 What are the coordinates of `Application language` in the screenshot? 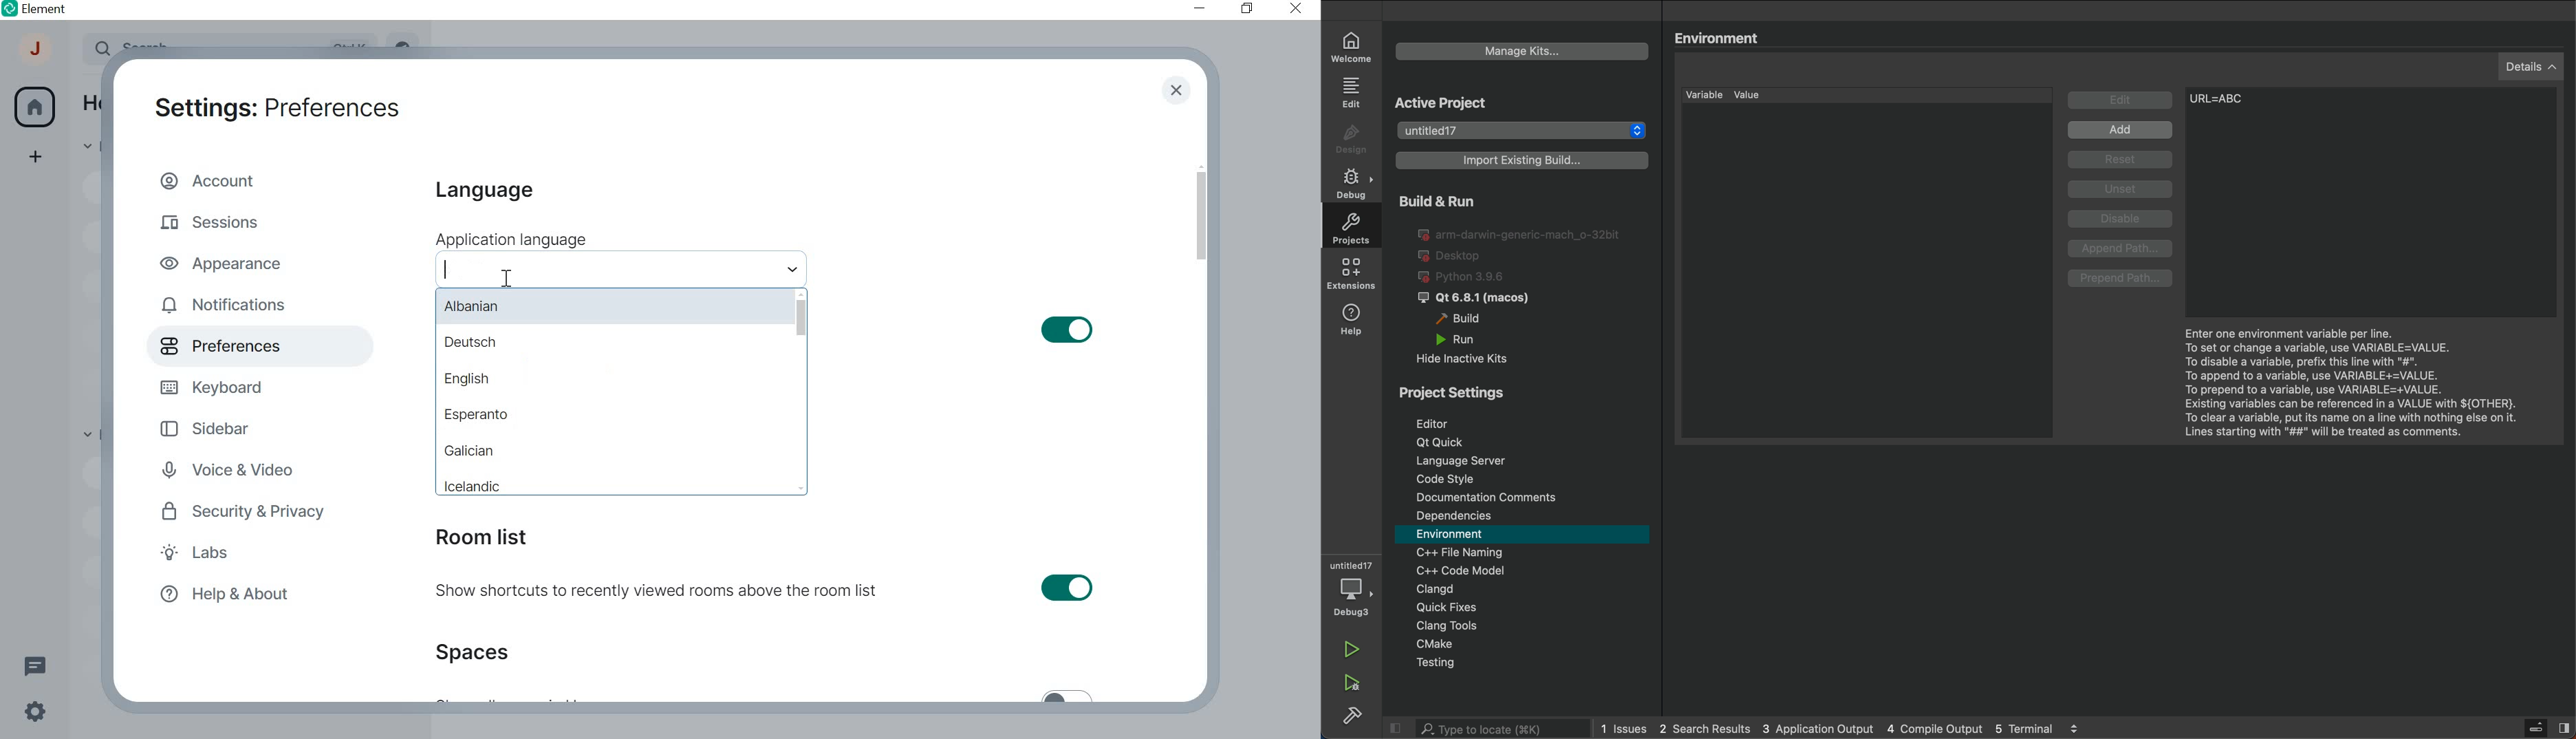 It's located at (510, 239).